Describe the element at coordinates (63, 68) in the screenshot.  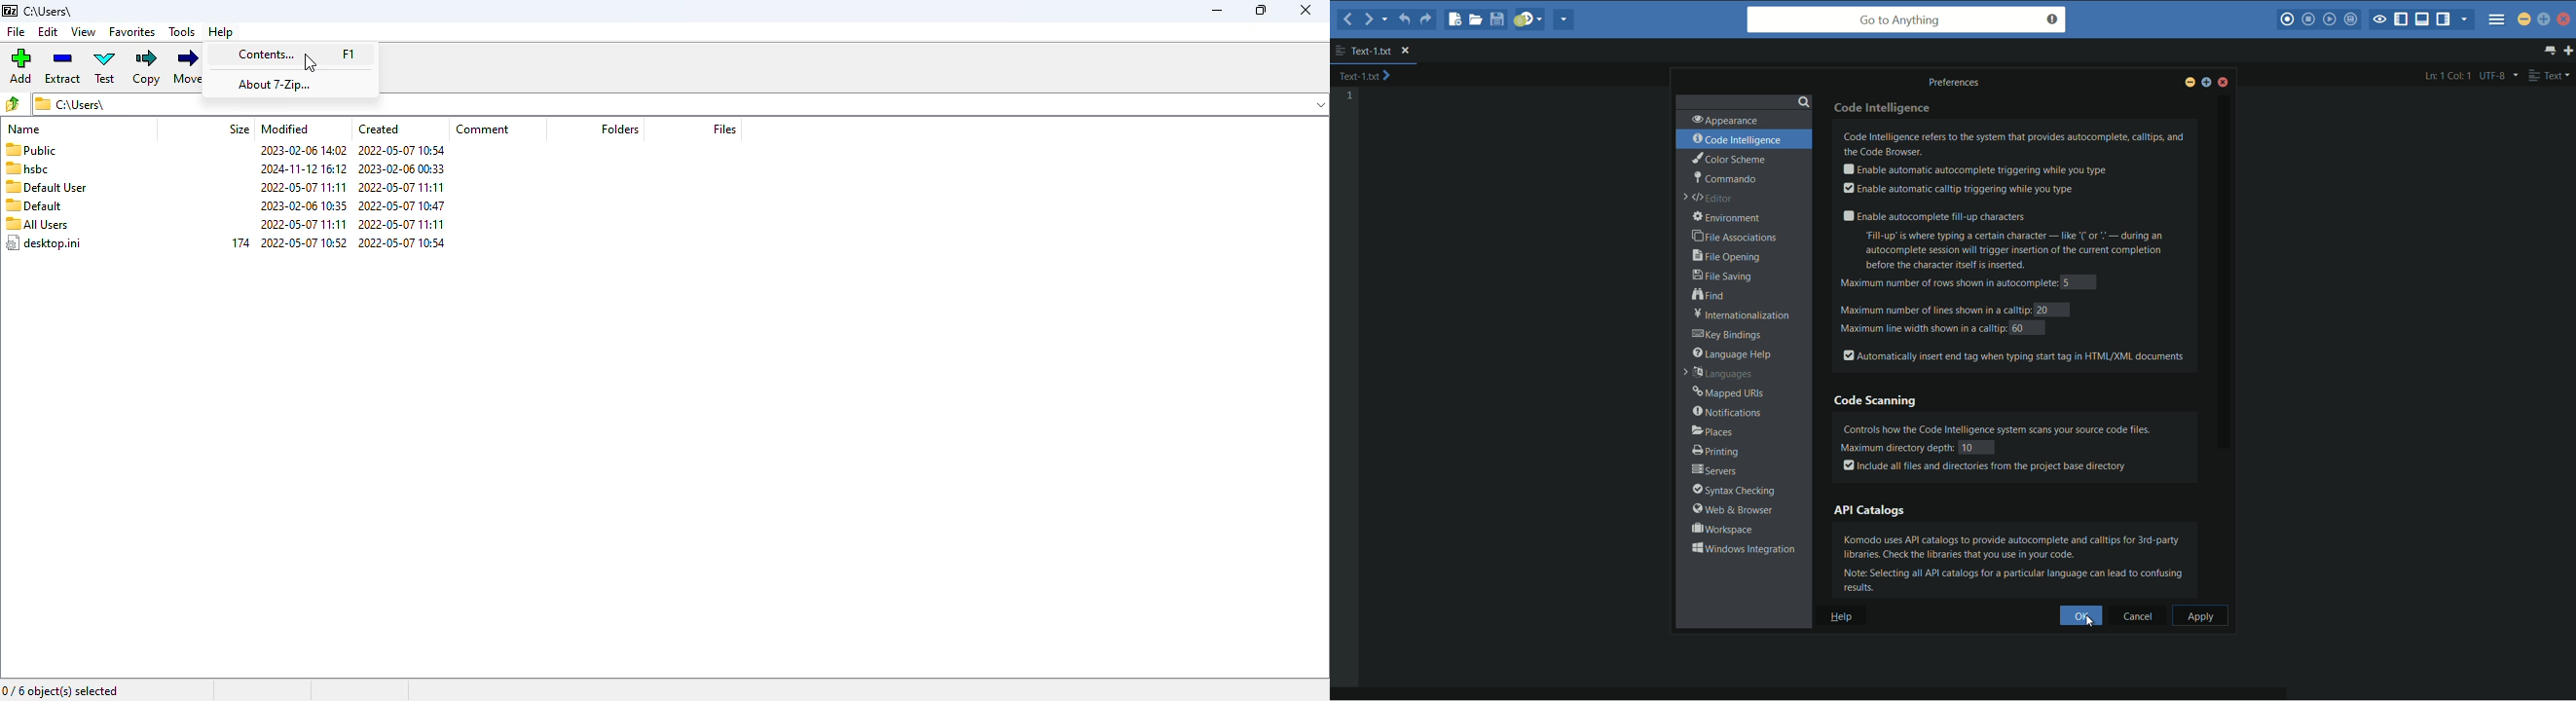
I see `extract` at that location.